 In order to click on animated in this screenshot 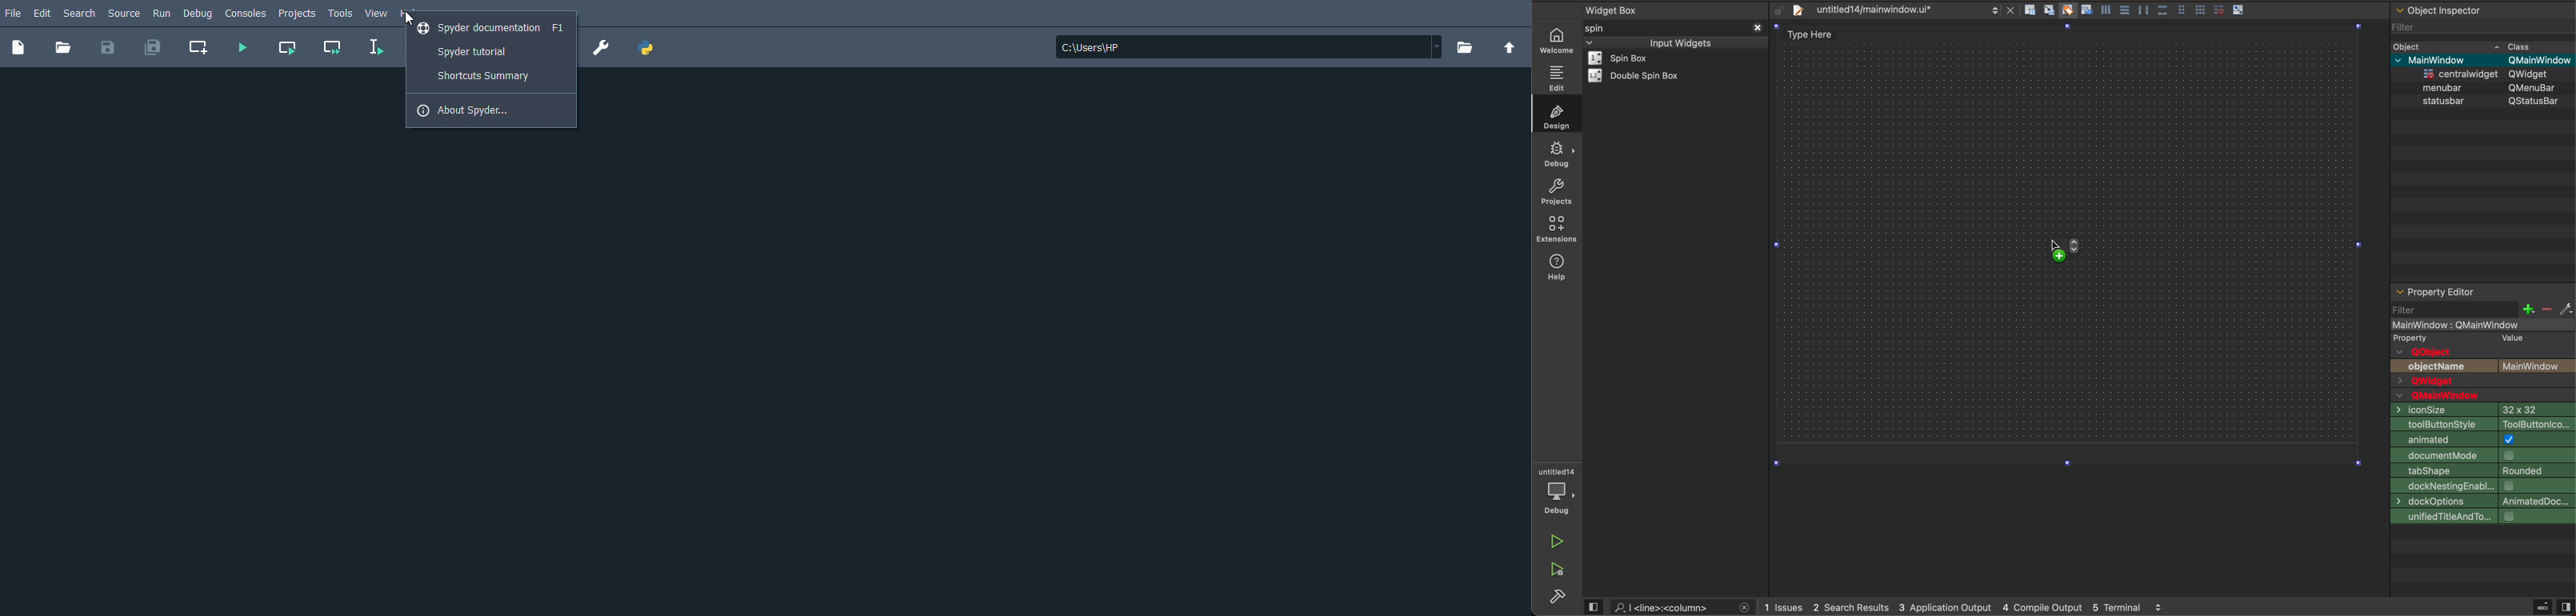, I will do `click(2483, 439)`.